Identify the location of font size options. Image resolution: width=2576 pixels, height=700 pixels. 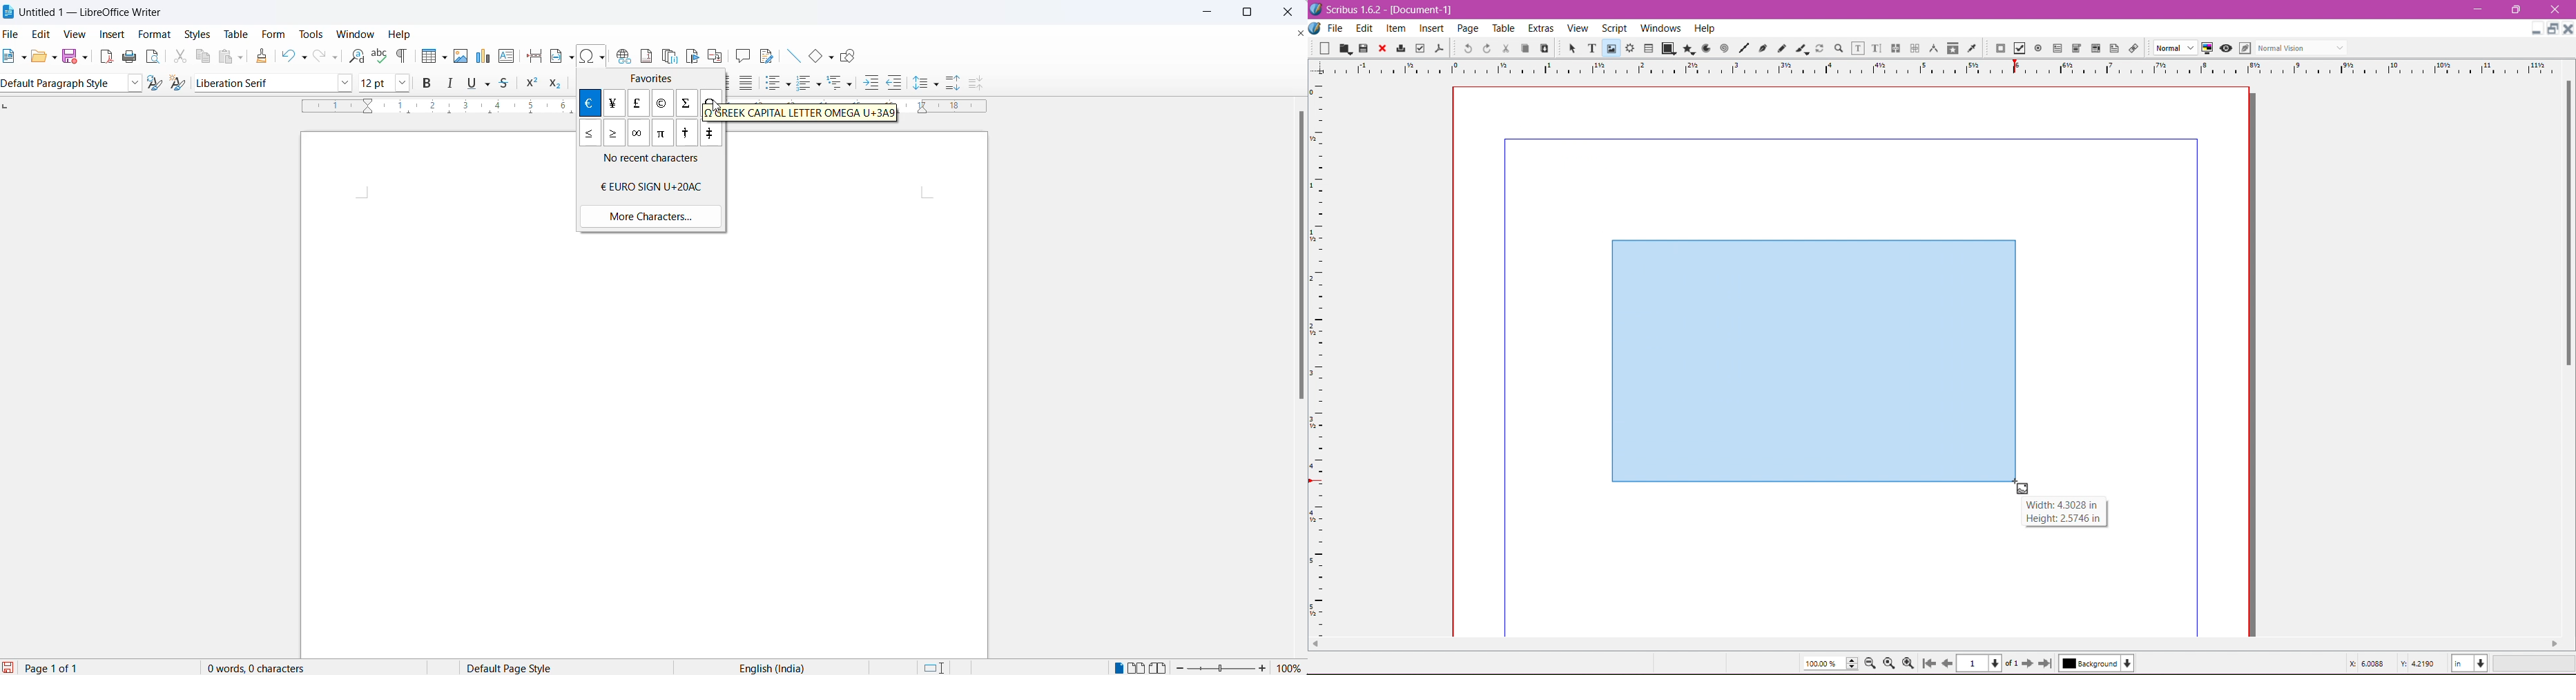
(403, 83).